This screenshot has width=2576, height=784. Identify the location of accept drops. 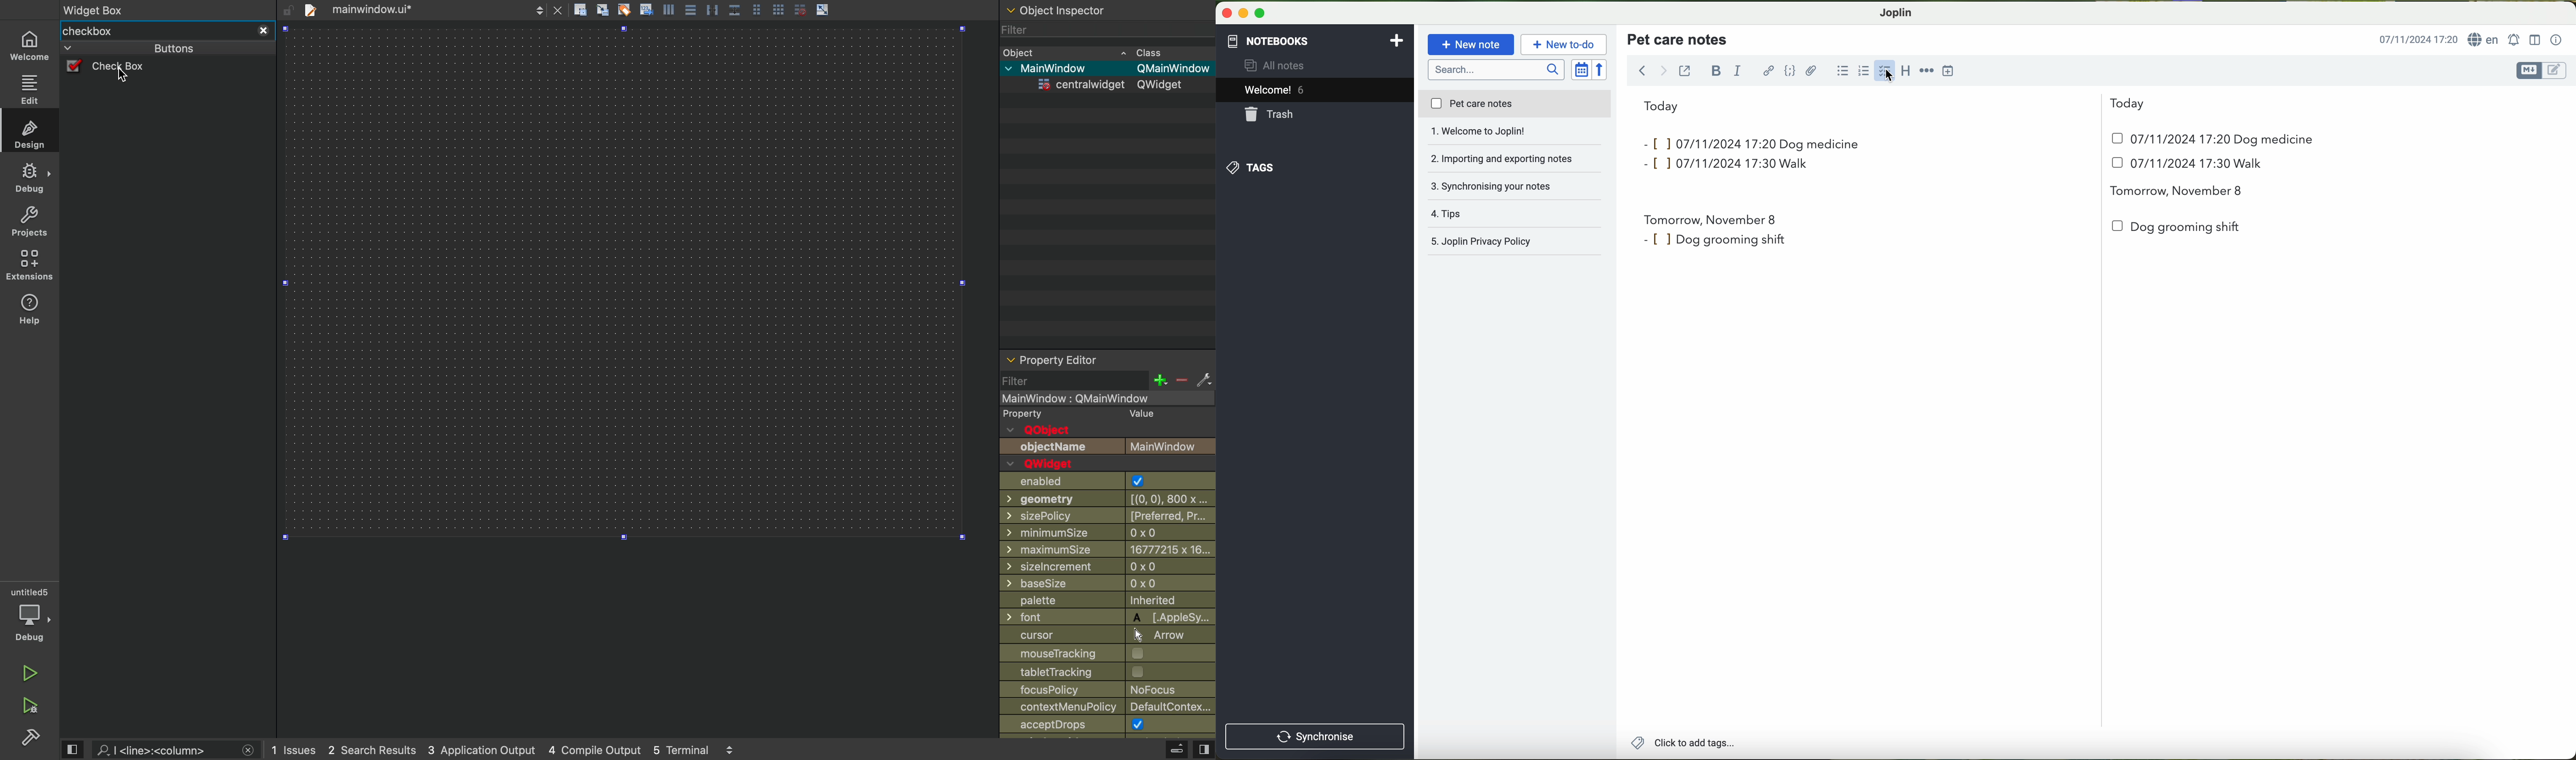
(1090, 725).